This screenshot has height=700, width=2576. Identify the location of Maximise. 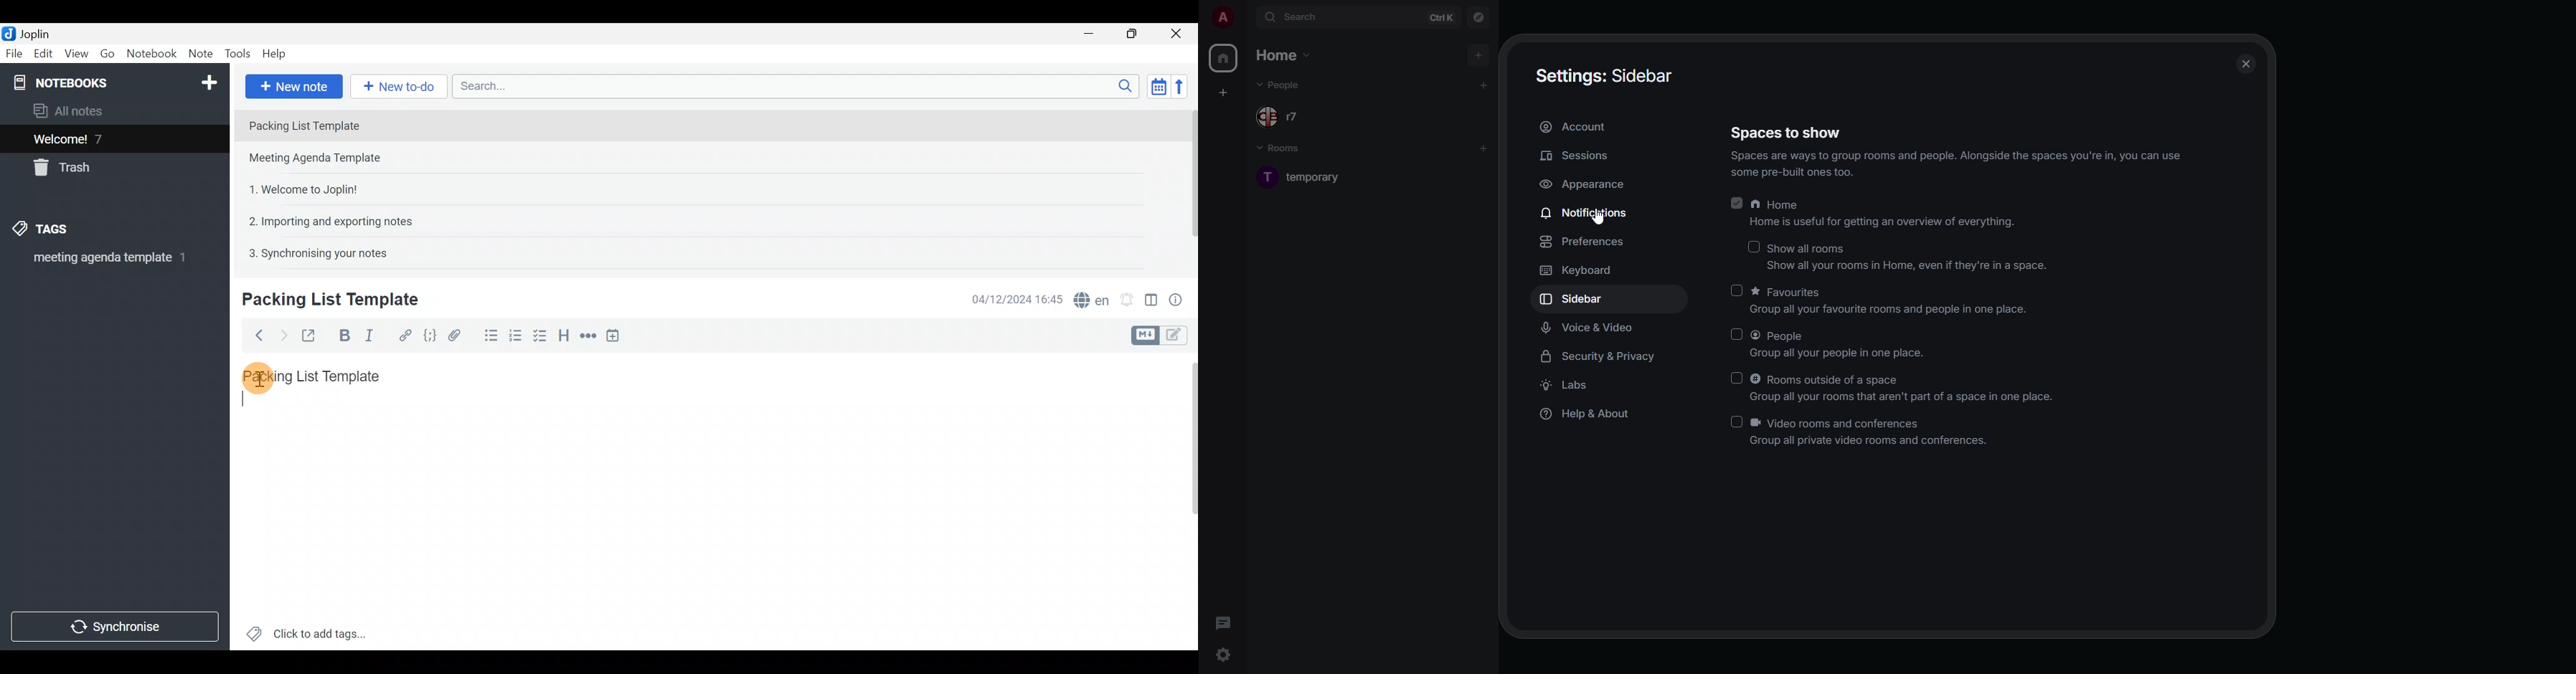
(1136, 34).